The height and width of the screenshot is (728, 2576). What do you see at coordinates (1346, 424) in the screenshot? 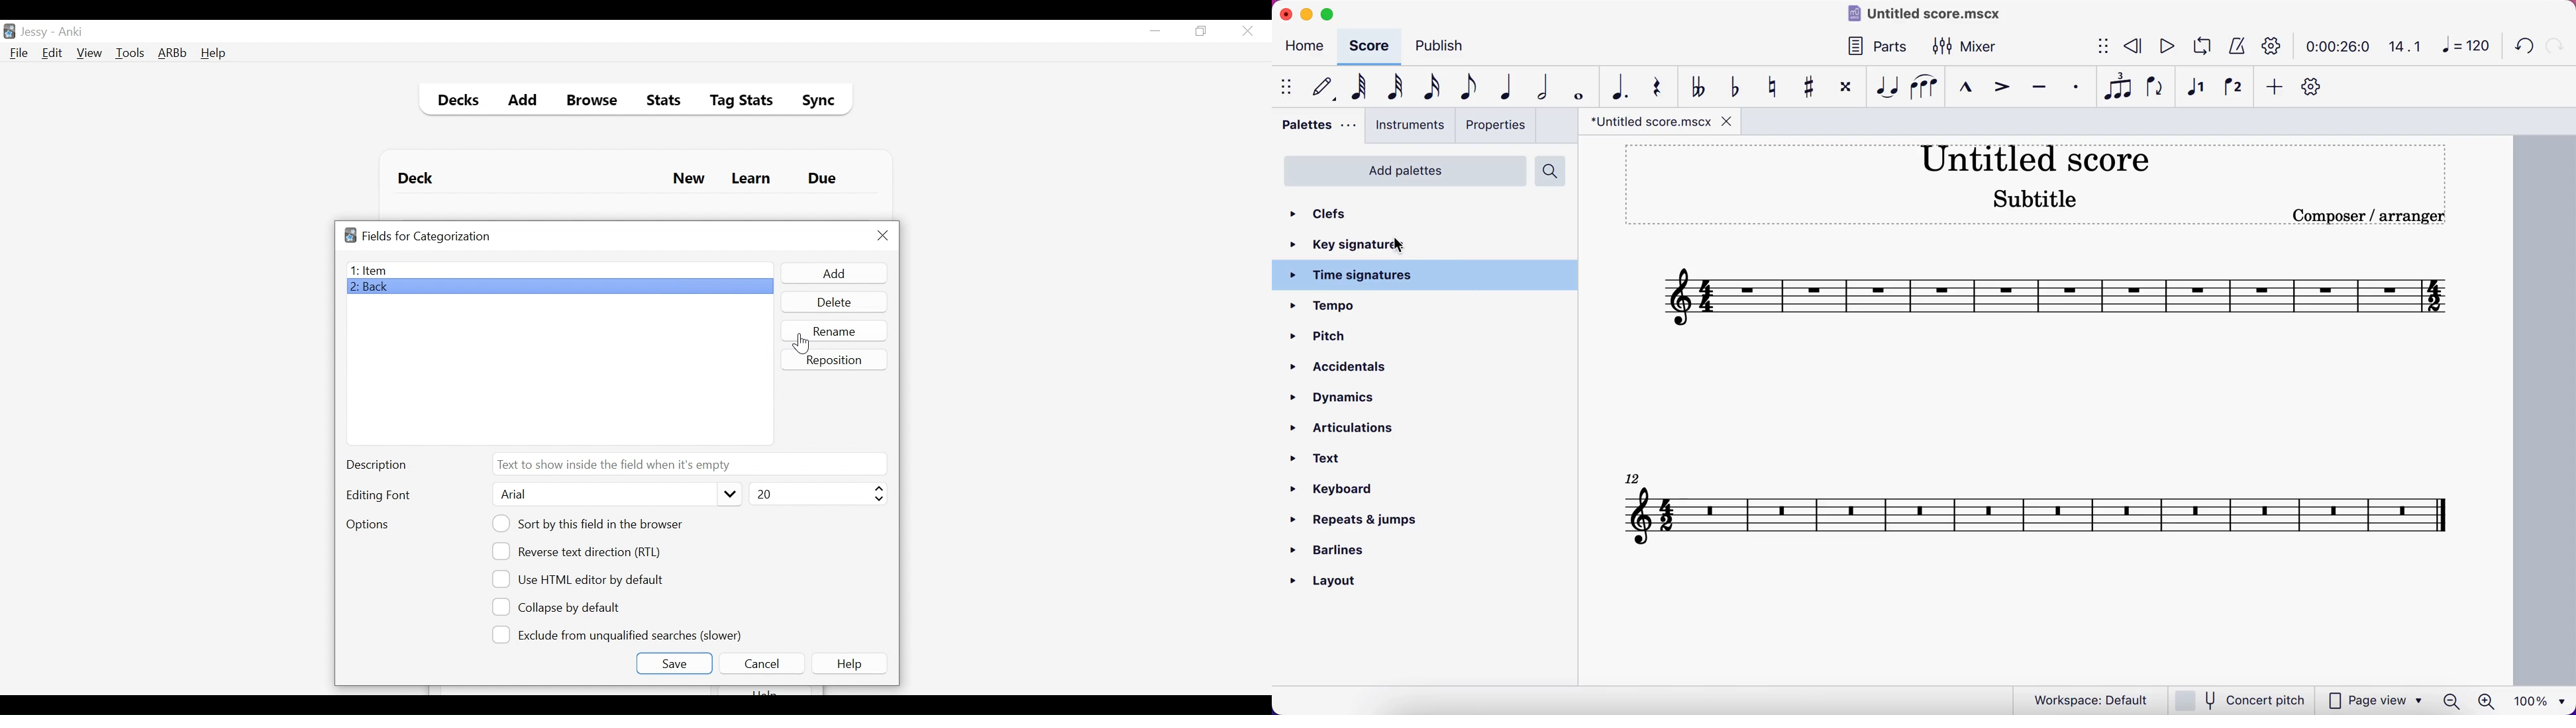
I see `articulations` at bounding box center [1346, 424].